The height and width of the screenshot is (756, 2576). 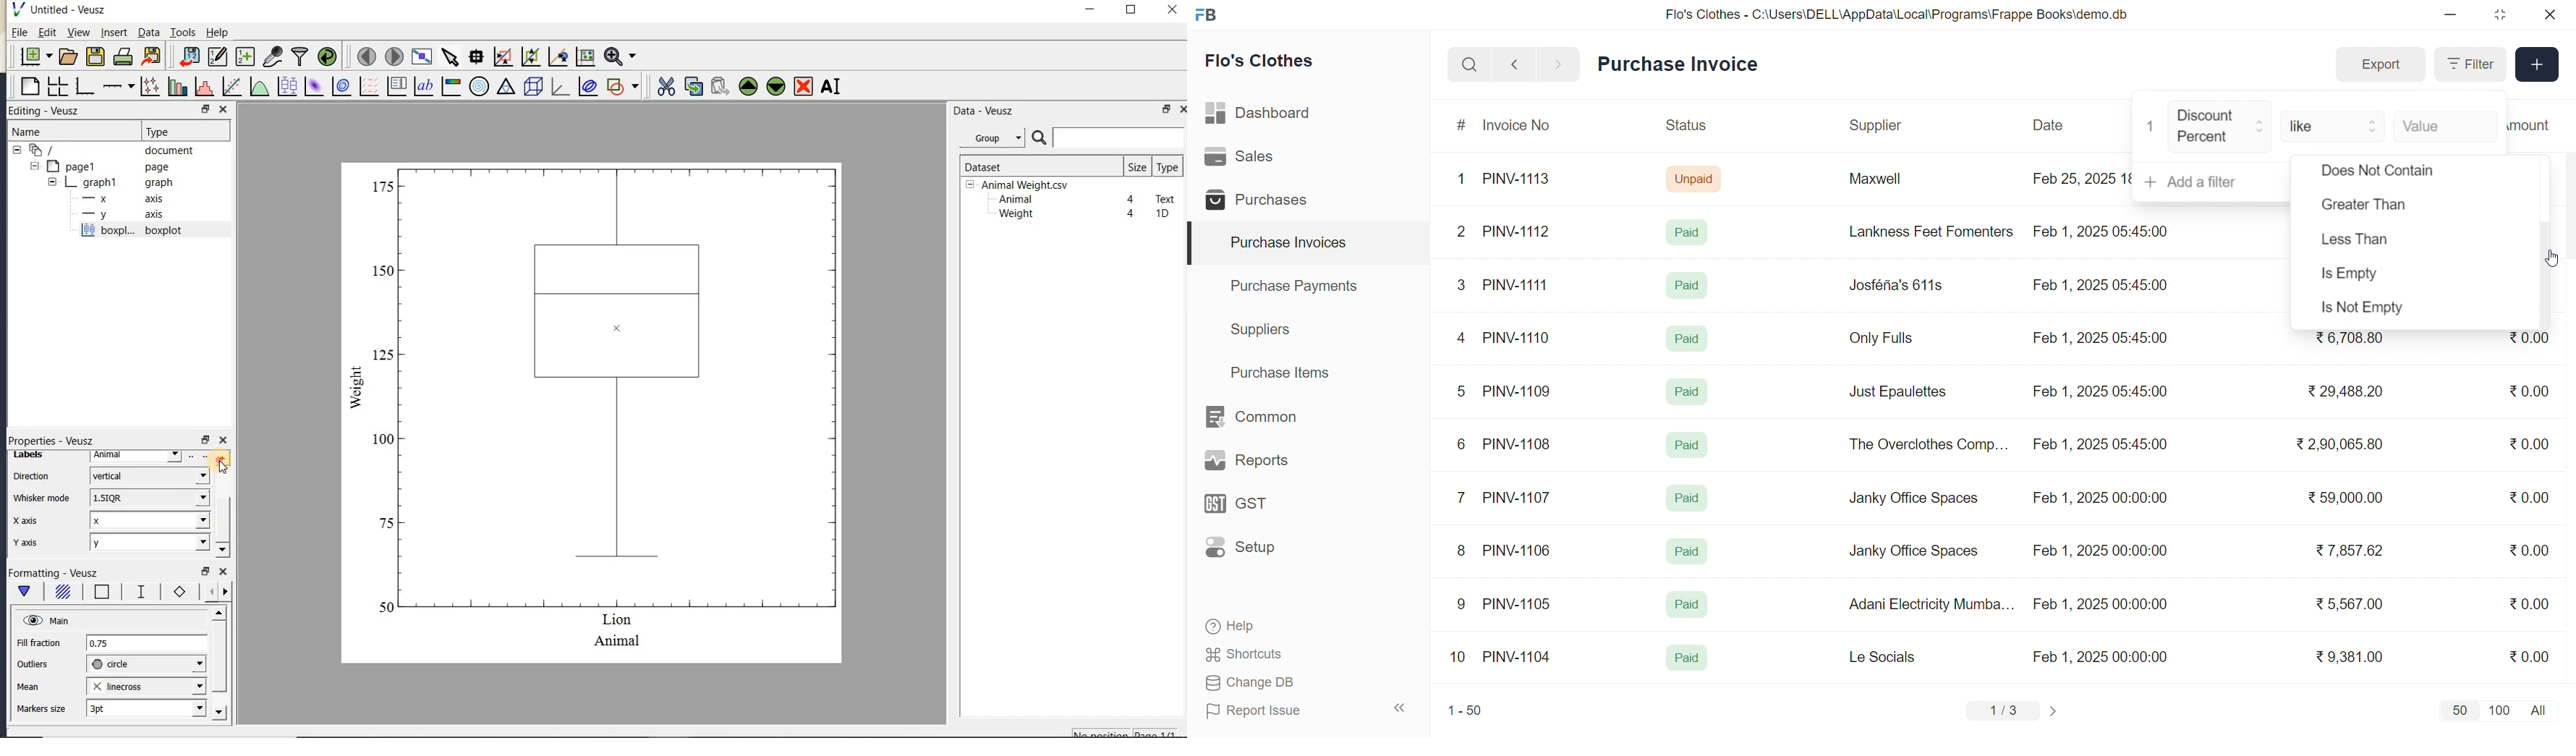 I want to click on Invoice No, so click(x=1522, y=126).